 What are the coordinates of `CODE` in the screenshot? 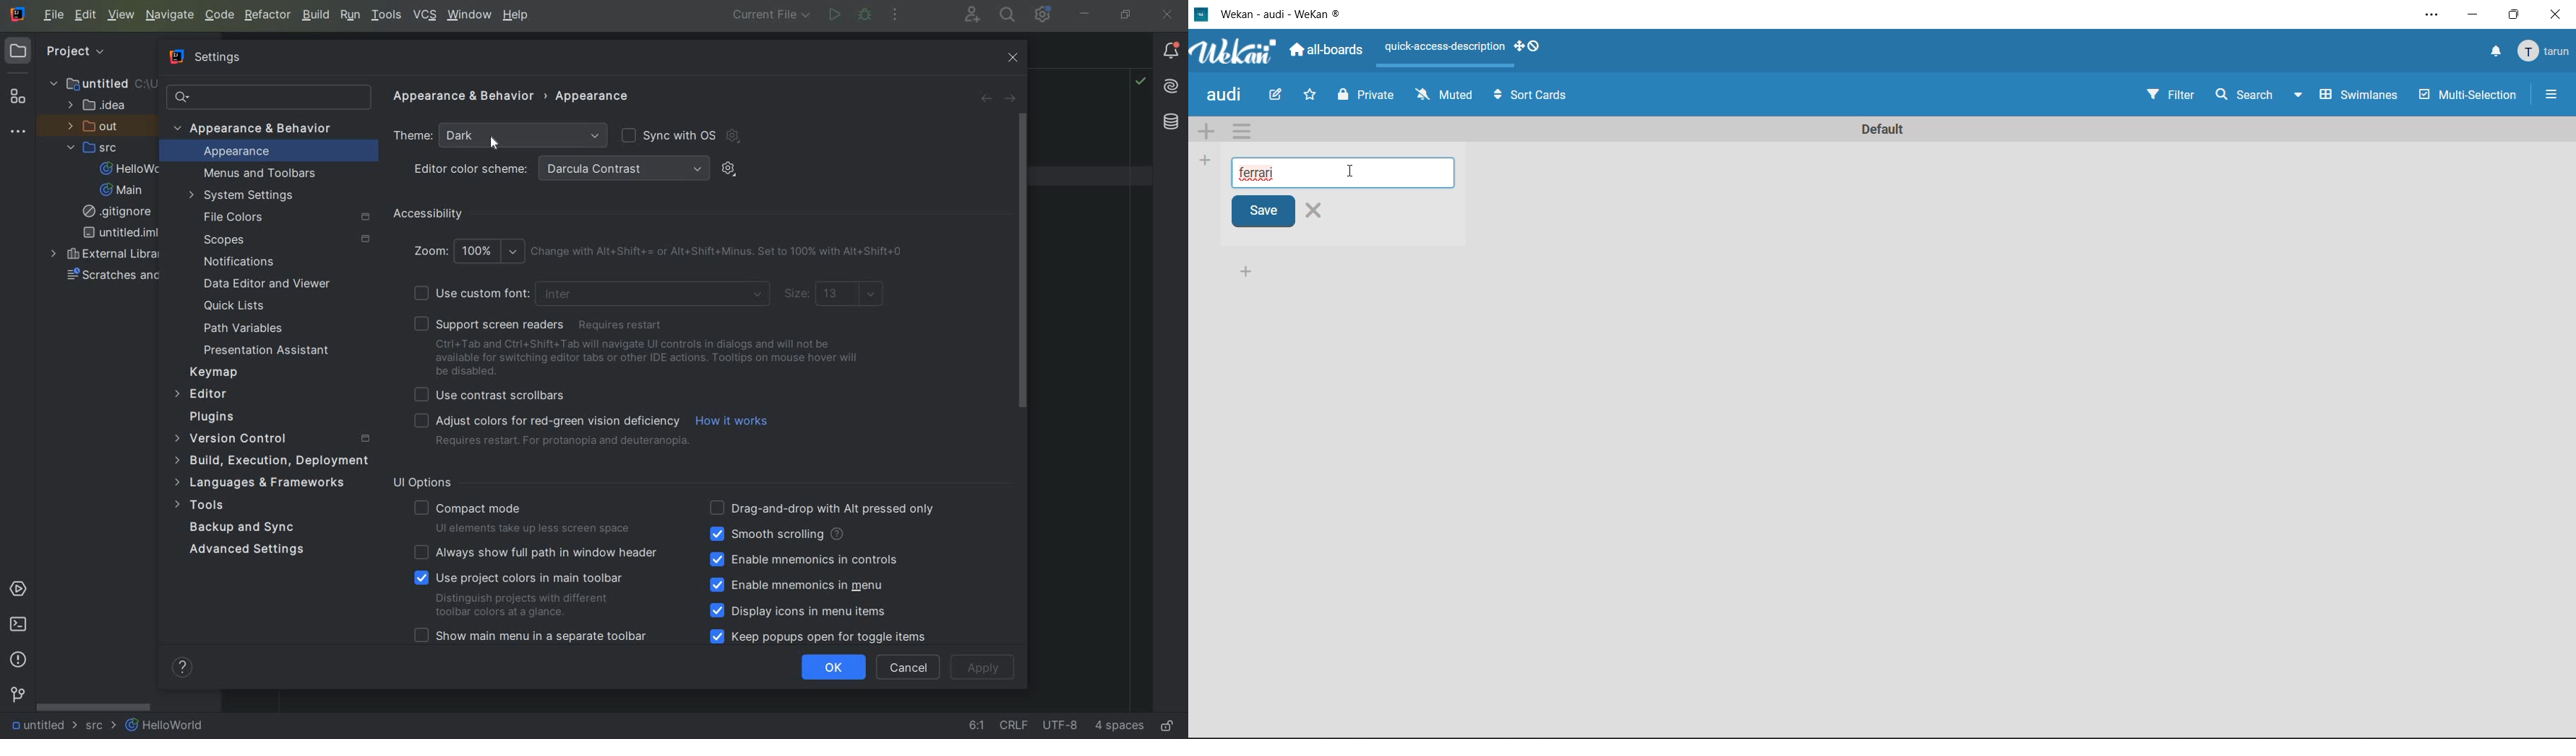 It's located at (219, 15).